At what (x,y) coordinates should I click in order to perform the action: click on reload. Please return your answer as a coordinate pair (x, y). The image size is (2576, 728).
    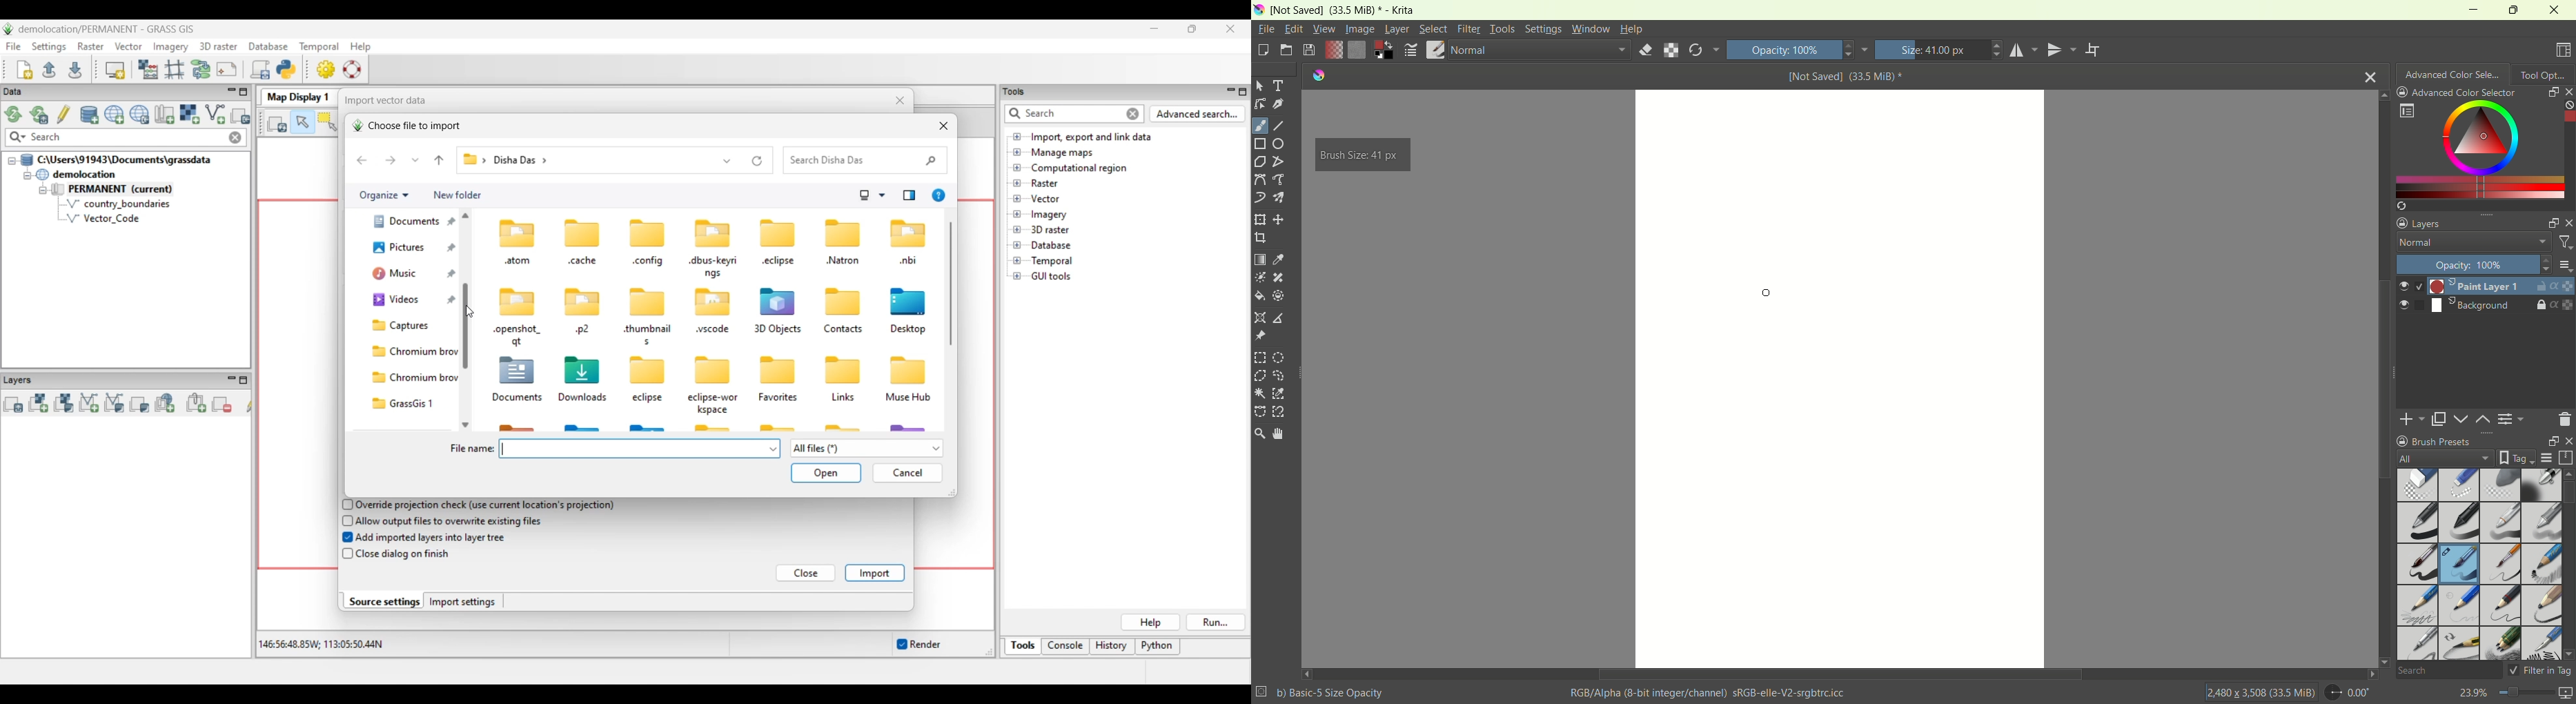
    Looking at the image, I should click on (1704, 50).